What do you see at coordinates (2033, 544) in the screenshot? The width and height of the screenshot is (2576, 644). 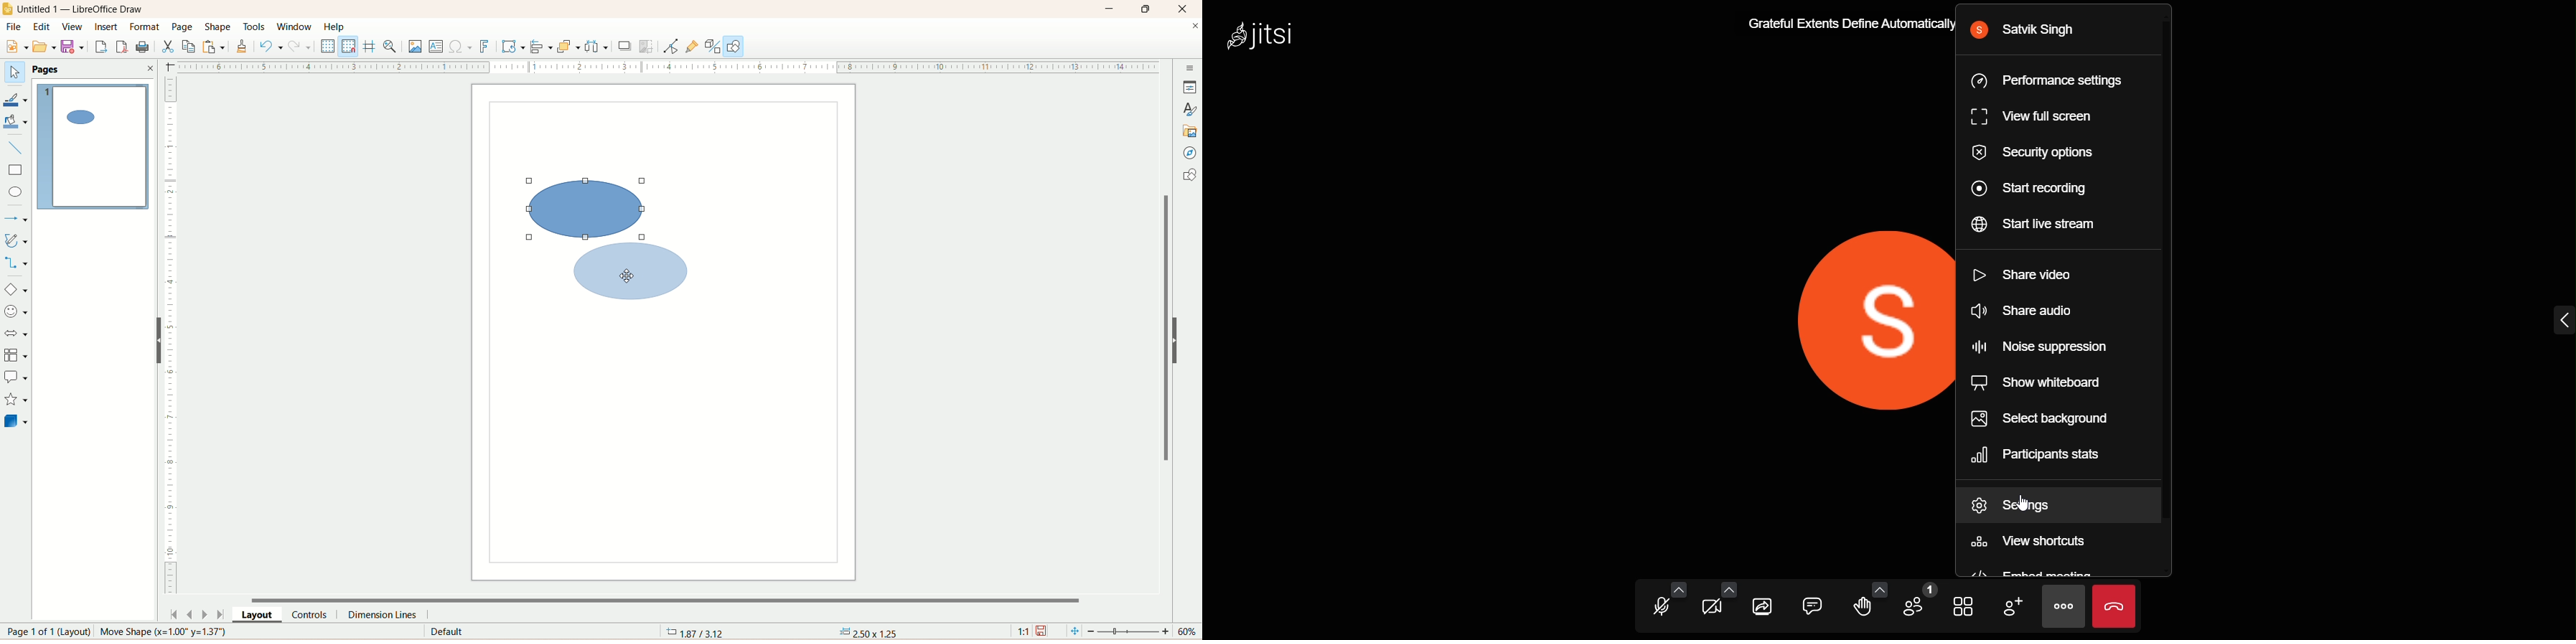 I see `view shortcuts` at bounding box center [2033, 544].